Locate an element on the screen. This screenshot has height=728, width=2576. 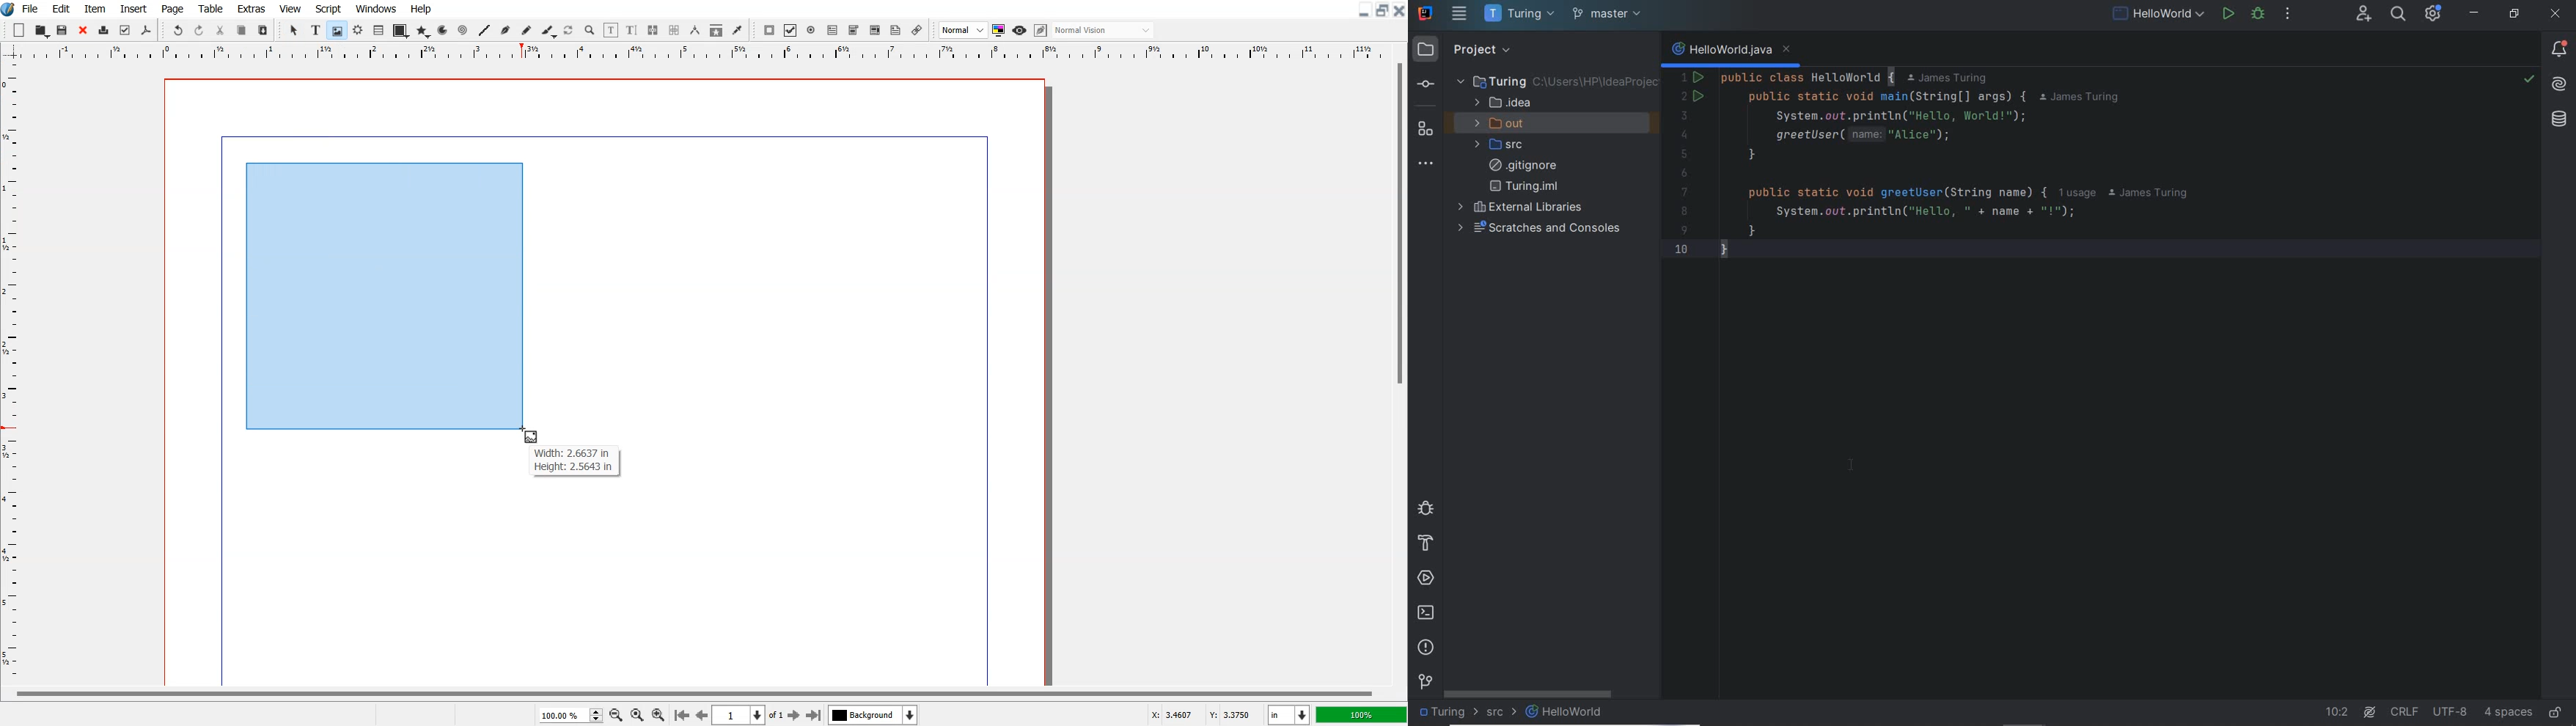
PDF Text Field is located at coordinates (832, 30).